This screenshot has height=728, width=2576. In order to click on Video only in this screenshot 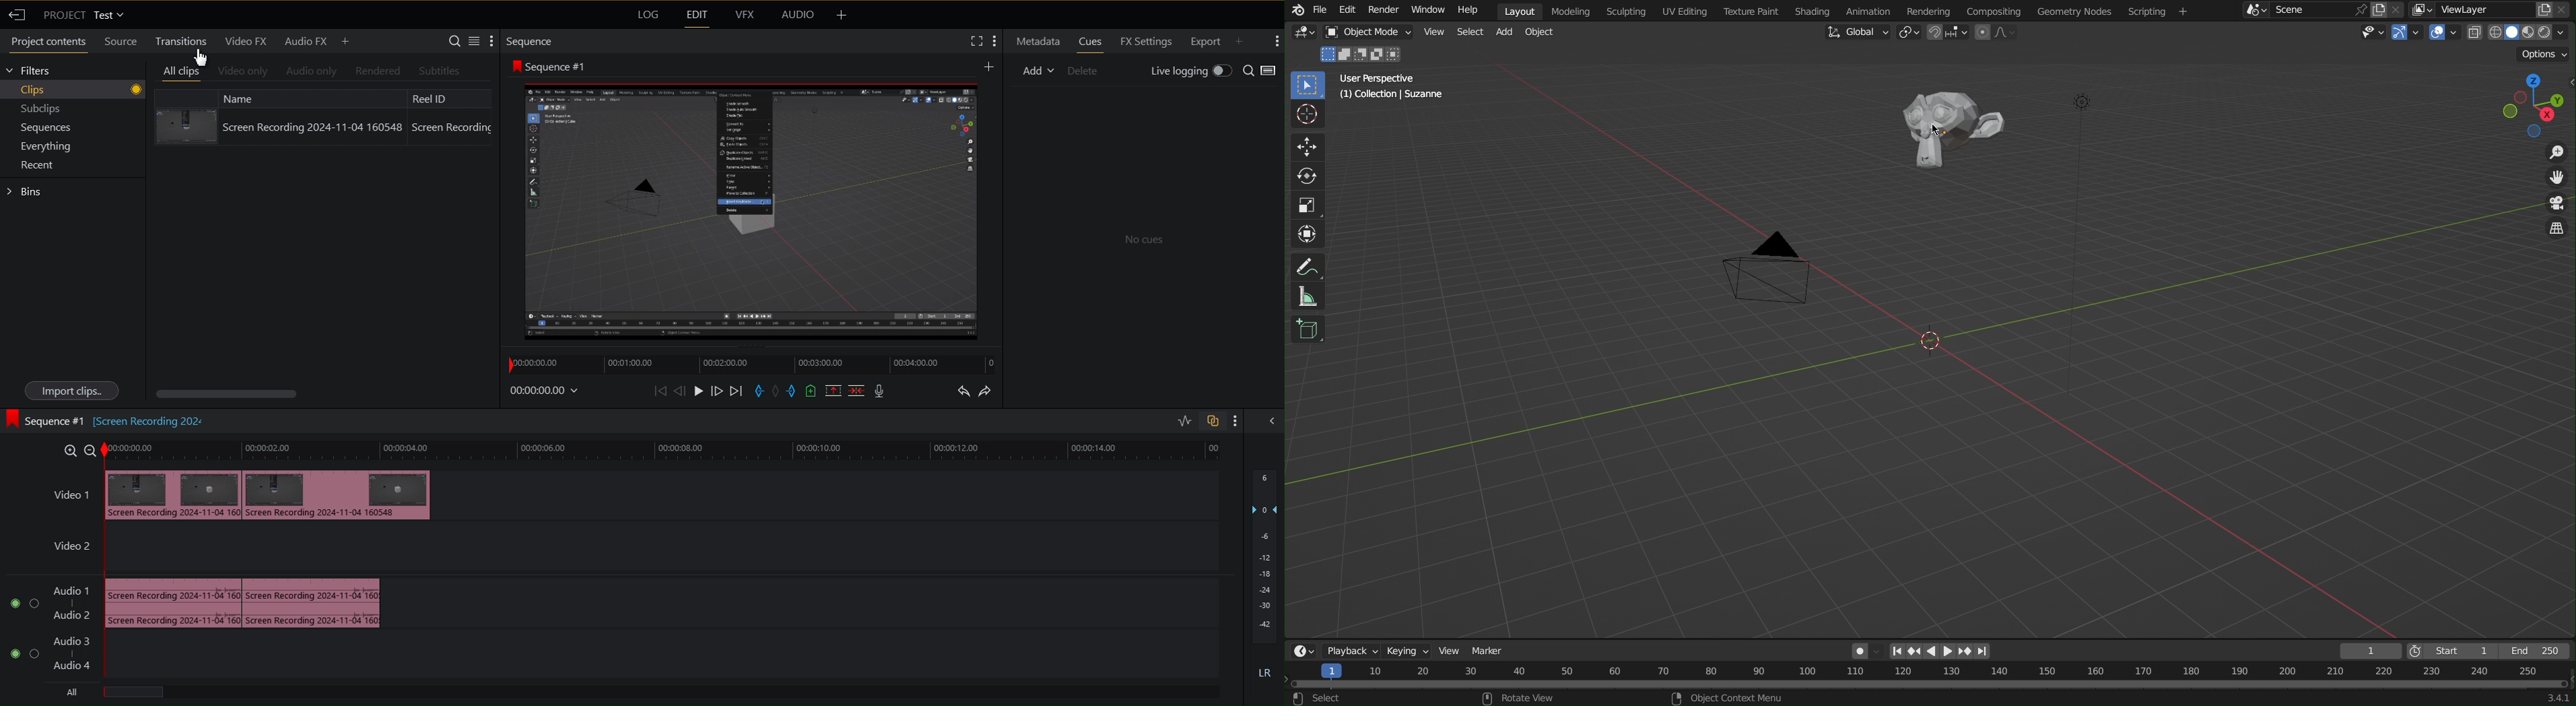, I will do `click(246, 70)`.